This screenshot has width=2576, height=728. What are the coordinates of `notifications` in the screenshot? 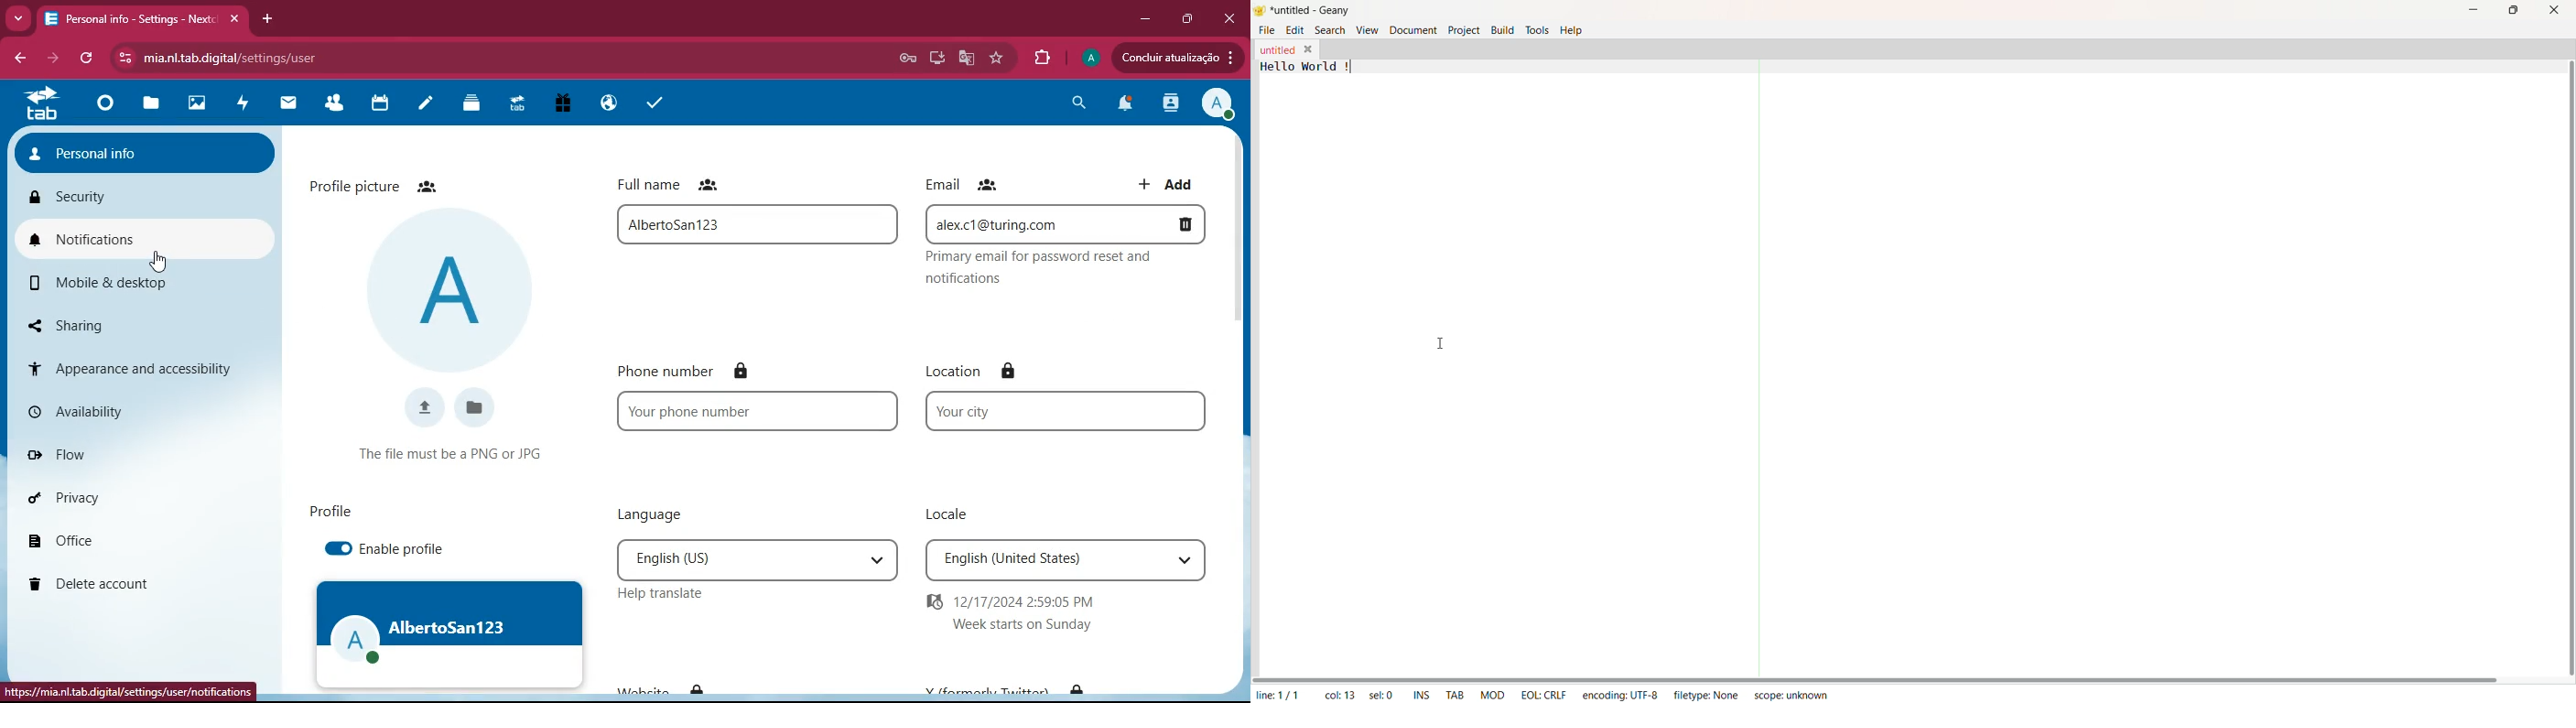 It's located at (1127, 105).